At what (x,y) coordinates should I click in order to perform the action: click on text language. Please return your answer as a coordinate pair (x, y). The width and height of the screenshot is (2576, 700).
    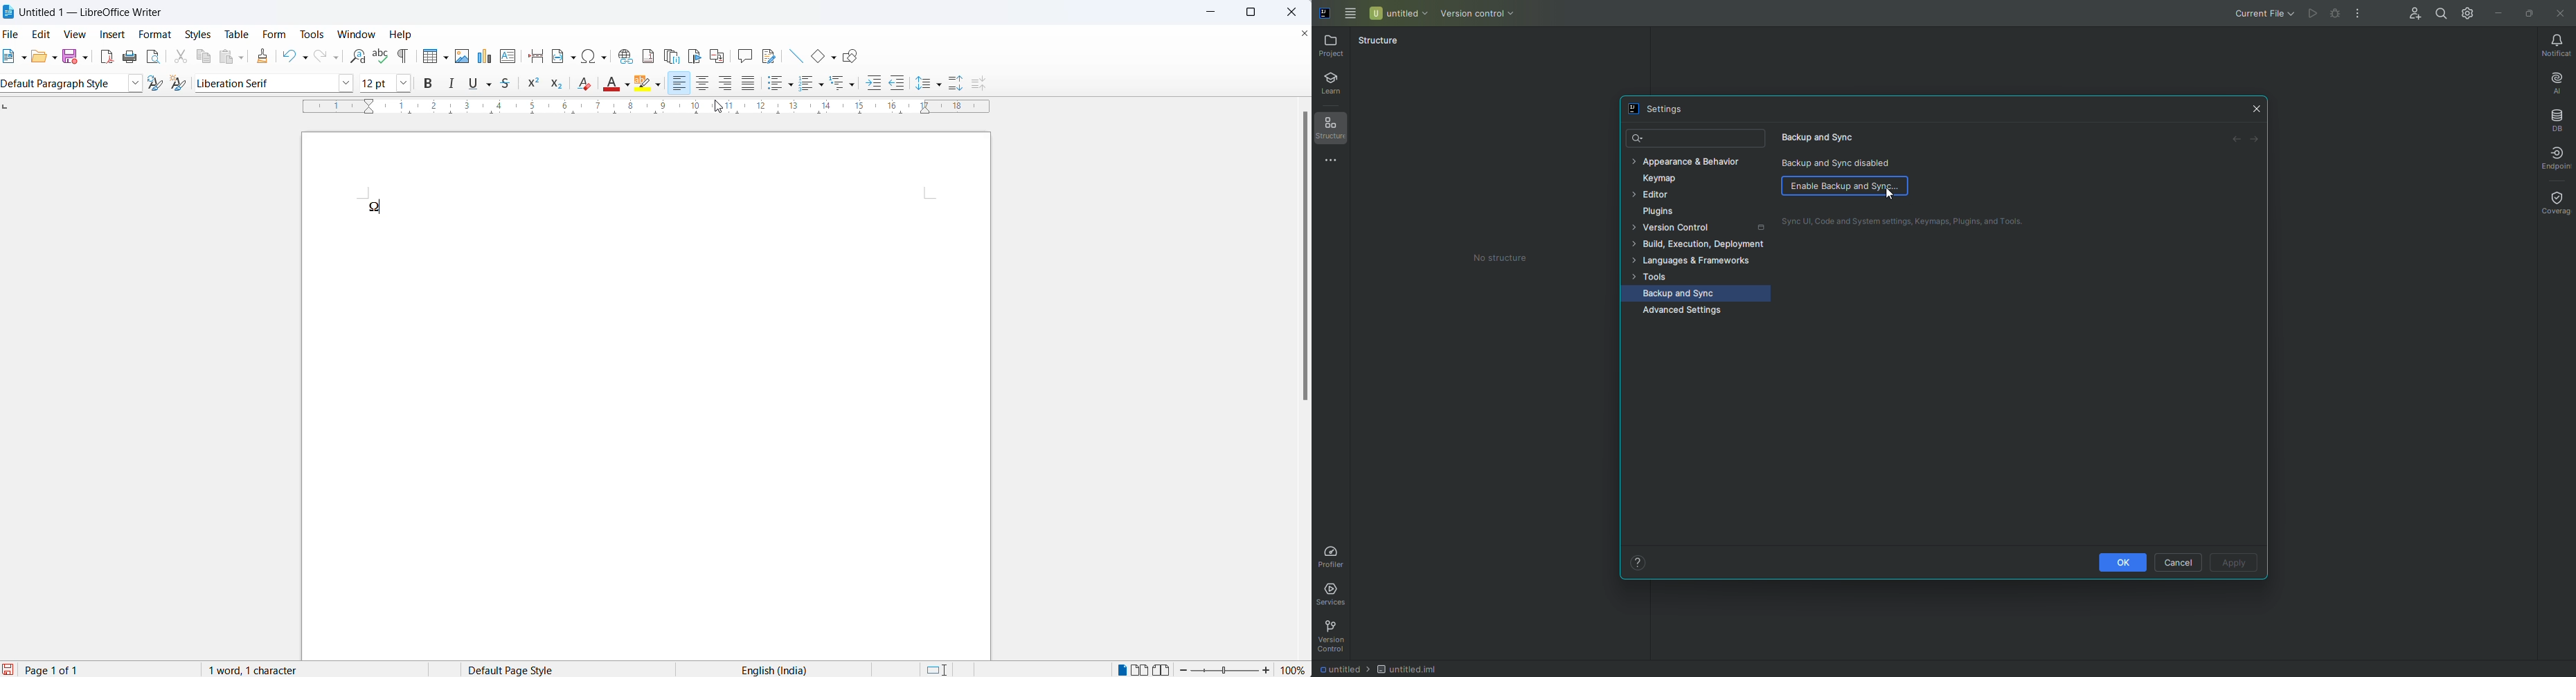
    Looking at the image, I should click on (765, 670).